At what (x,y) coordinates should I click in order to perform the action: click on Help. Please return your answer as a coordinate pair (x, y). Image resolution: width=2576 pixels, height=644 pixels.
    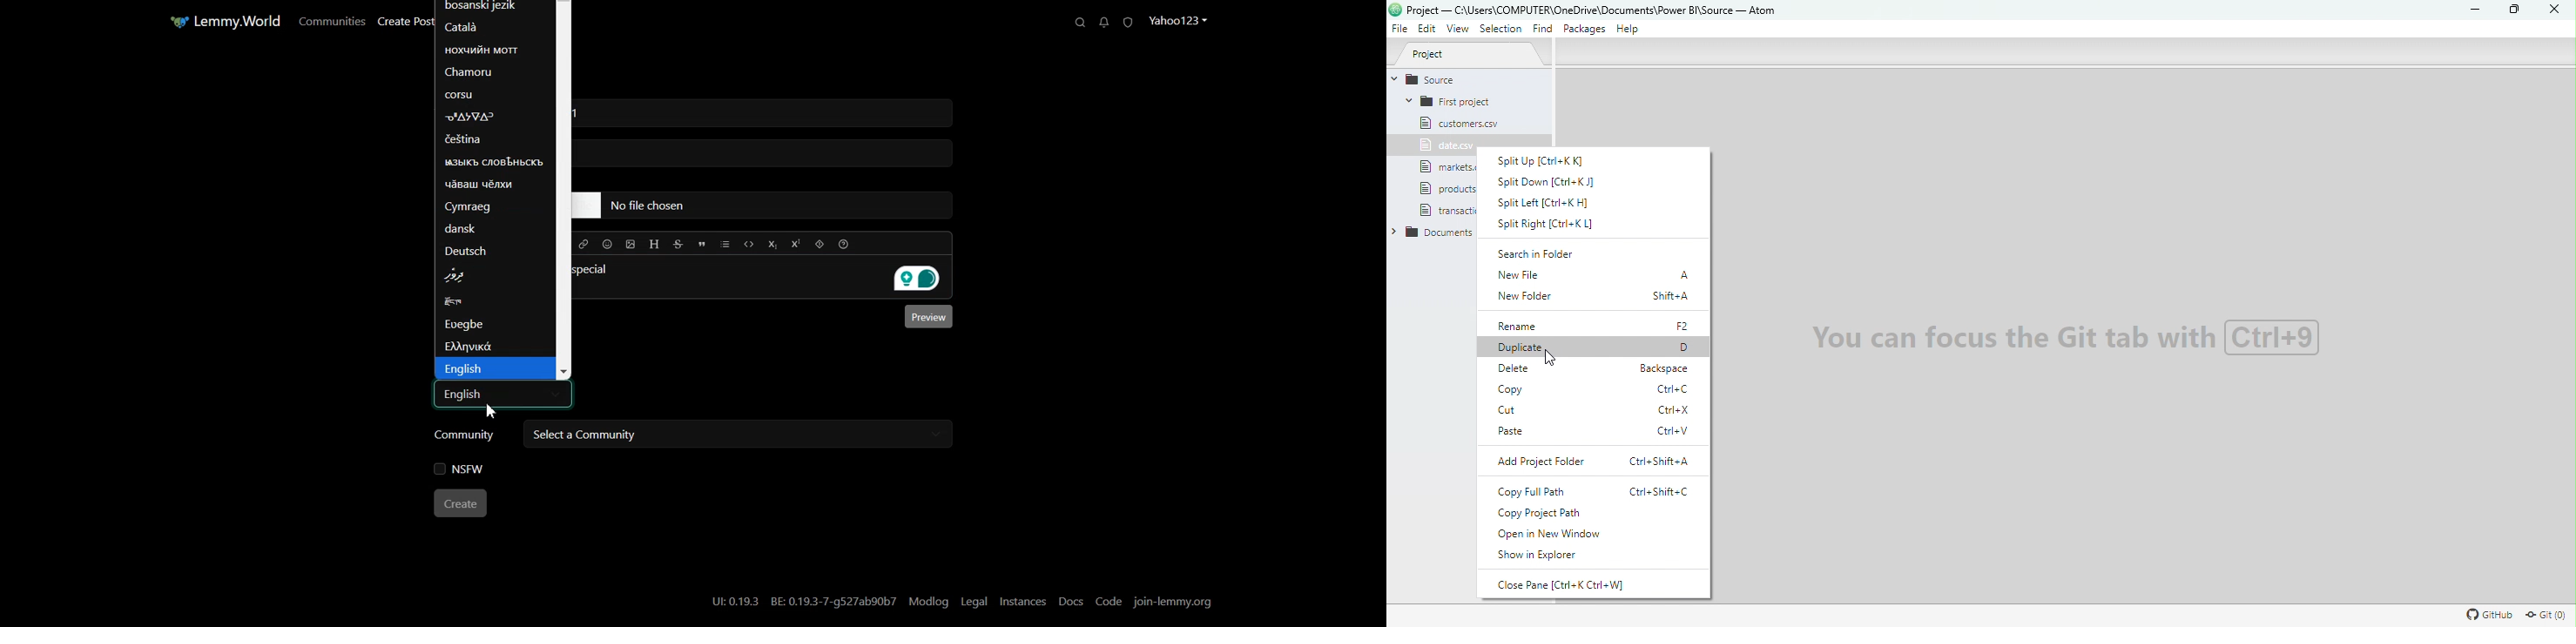
    Looking at the image, I should click on (1630, 31).